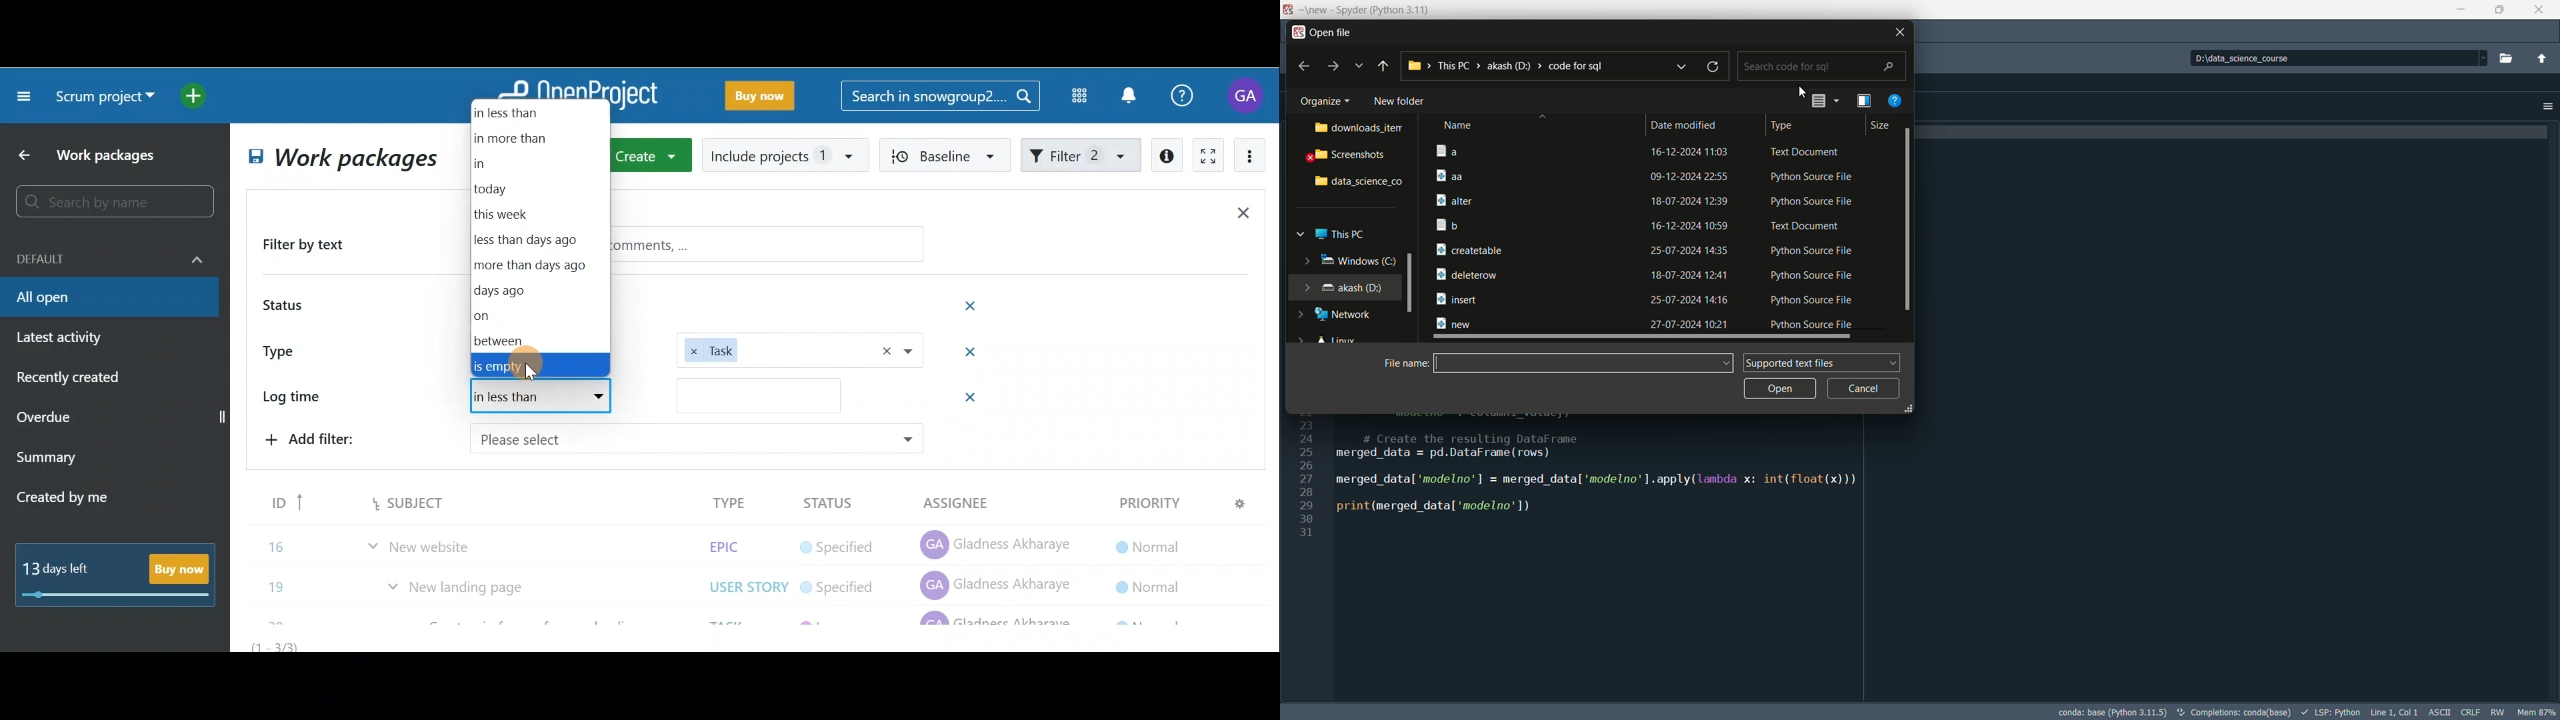  What do you see at coordinates (1881, 126) in the screenshot?
I see `size` at bounding box center [1881, 126].